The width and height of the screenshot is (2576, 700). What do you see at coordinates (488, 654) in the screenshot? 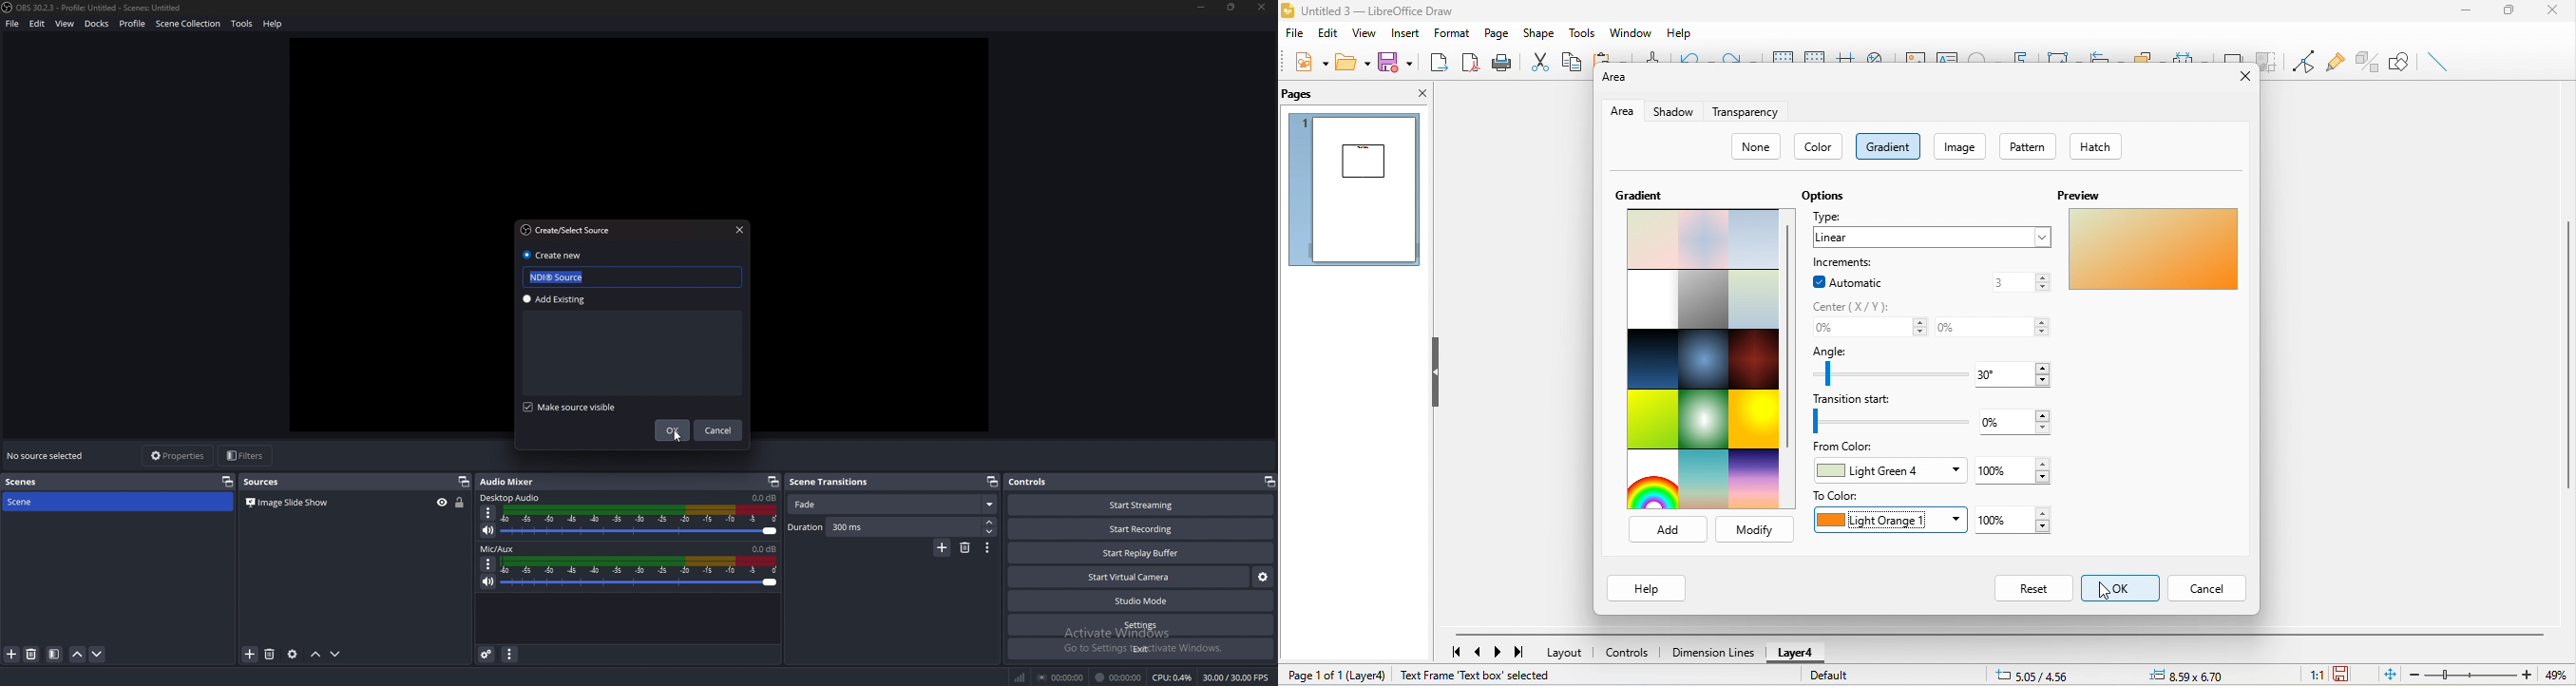
I see `advanced audio properties` at bounding box center [488, 654].